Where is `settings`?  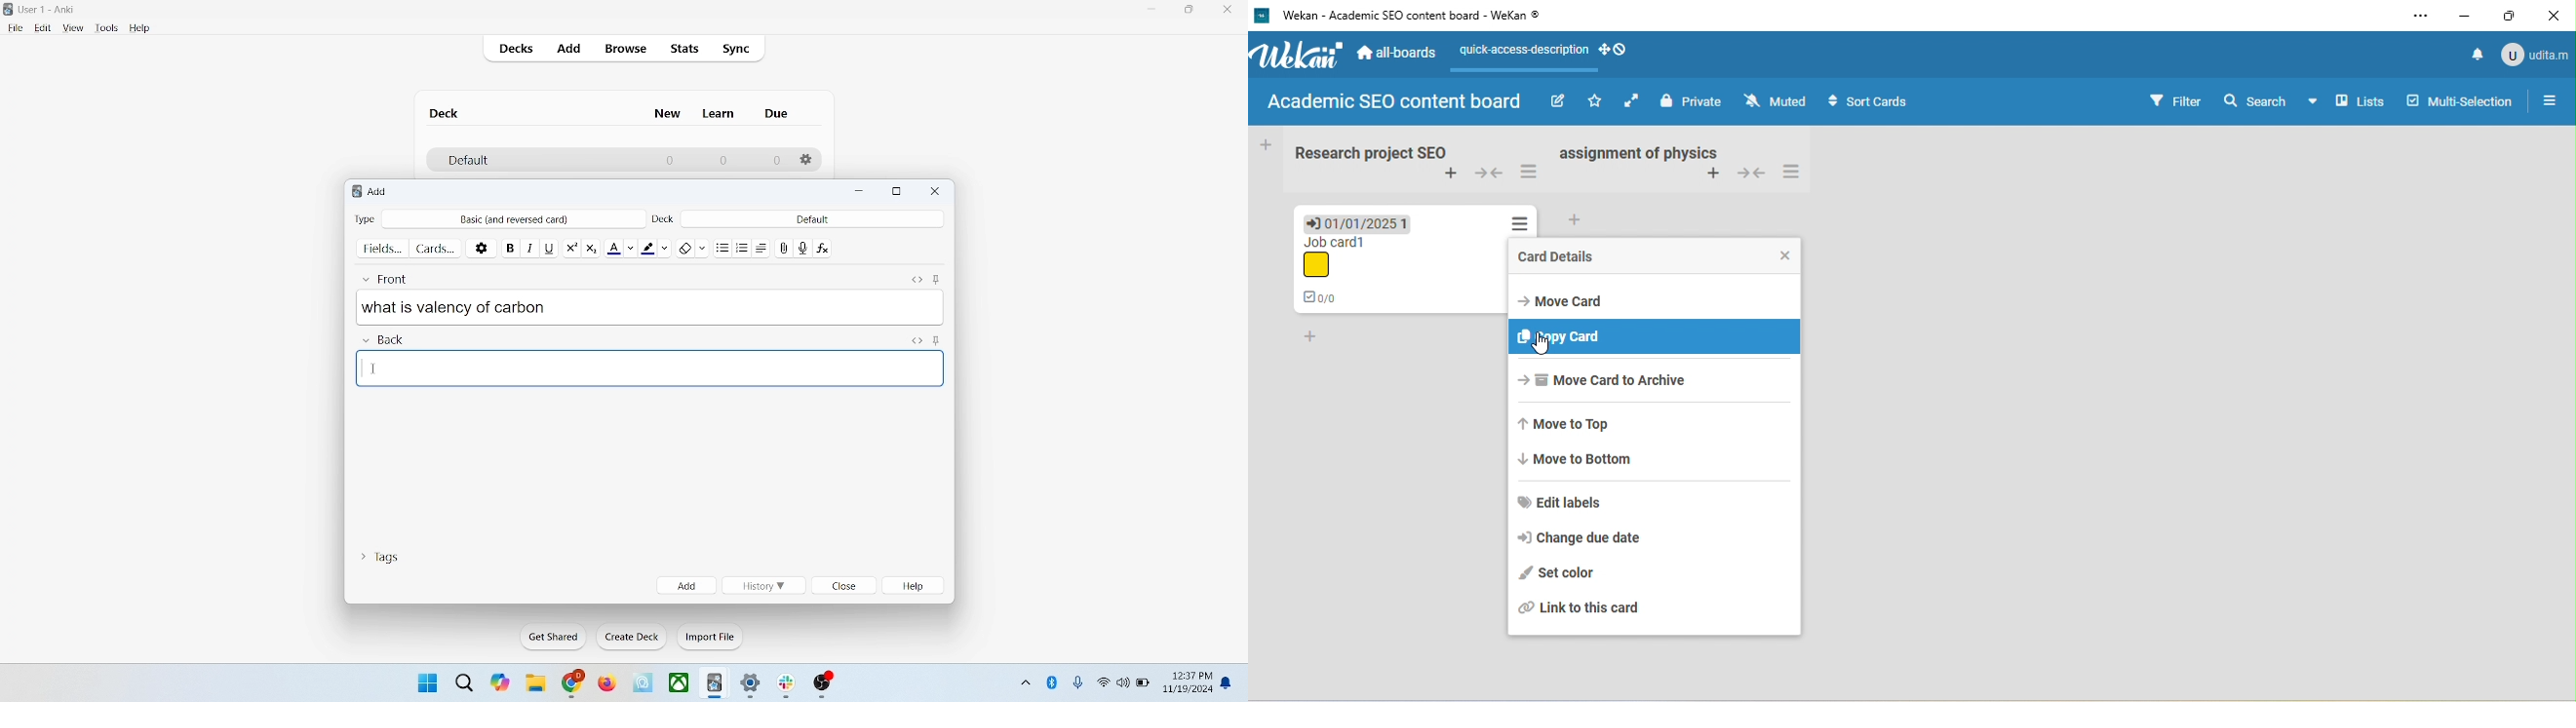
settings is located at coordinates (752, 686).